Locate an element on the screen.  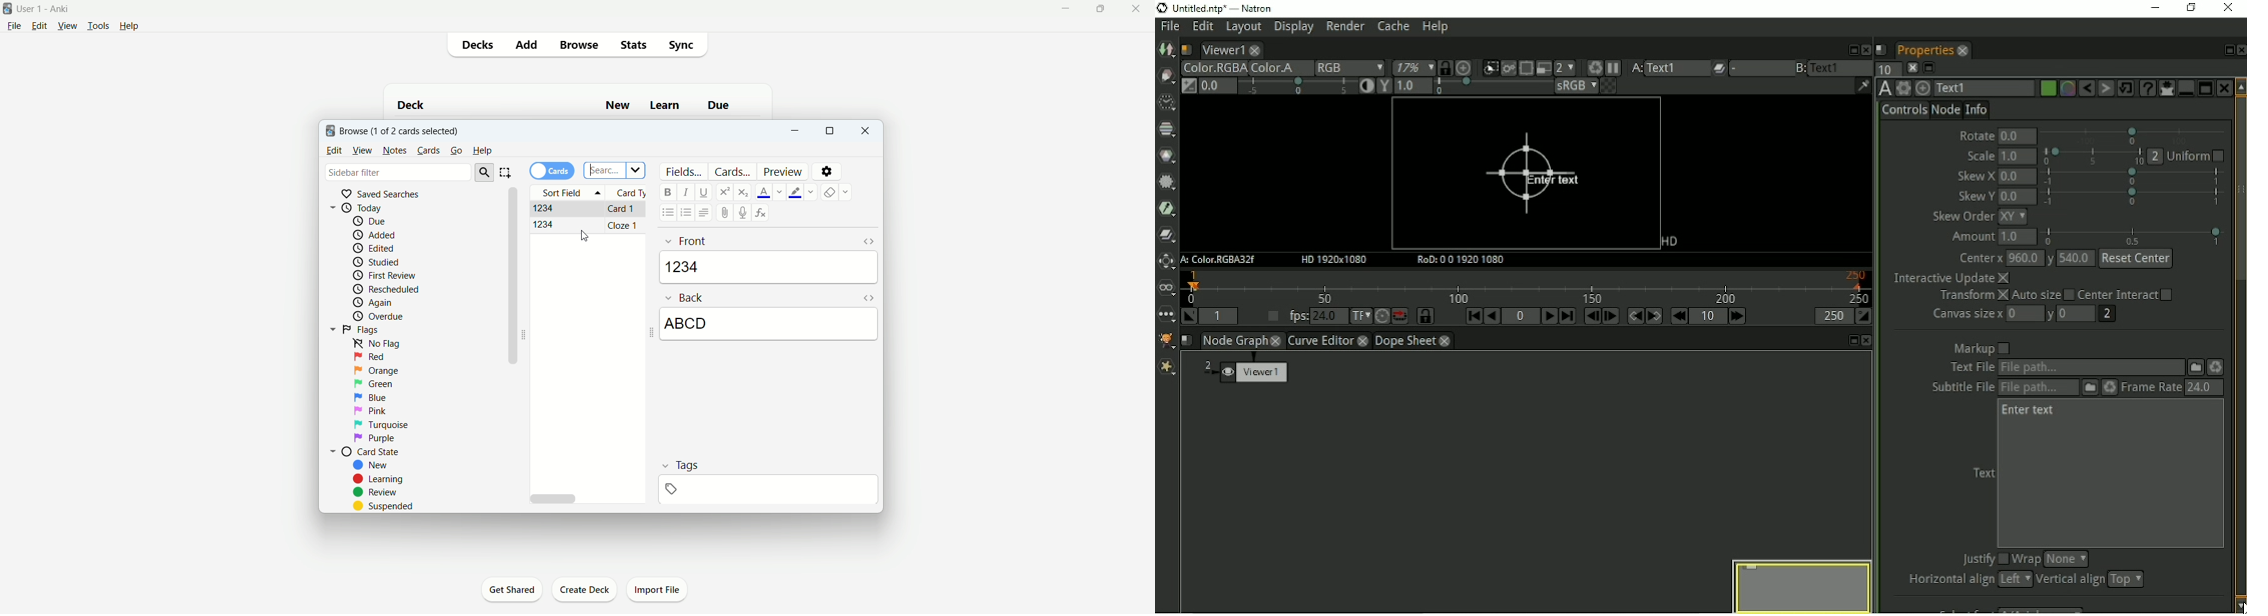
alignment is located at coordinates (705, 212).